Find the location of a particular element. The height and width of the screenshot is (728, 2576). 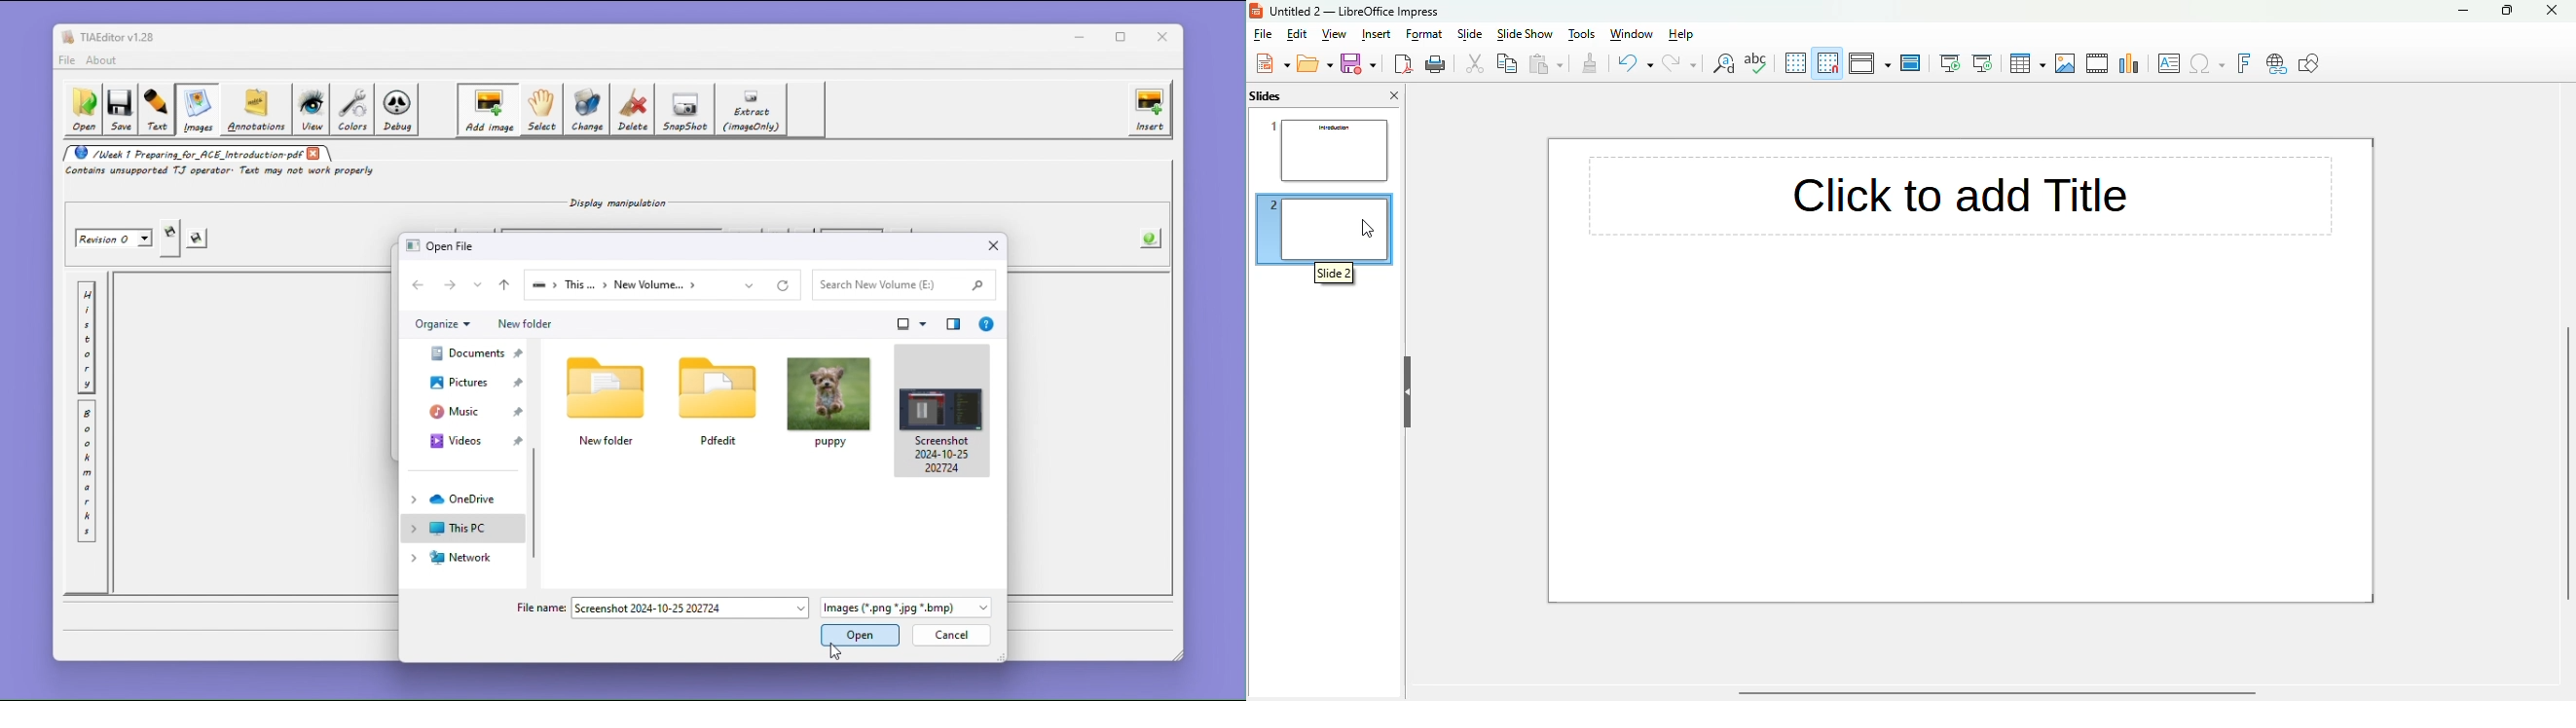

window is located at coordinates (1630, 34).